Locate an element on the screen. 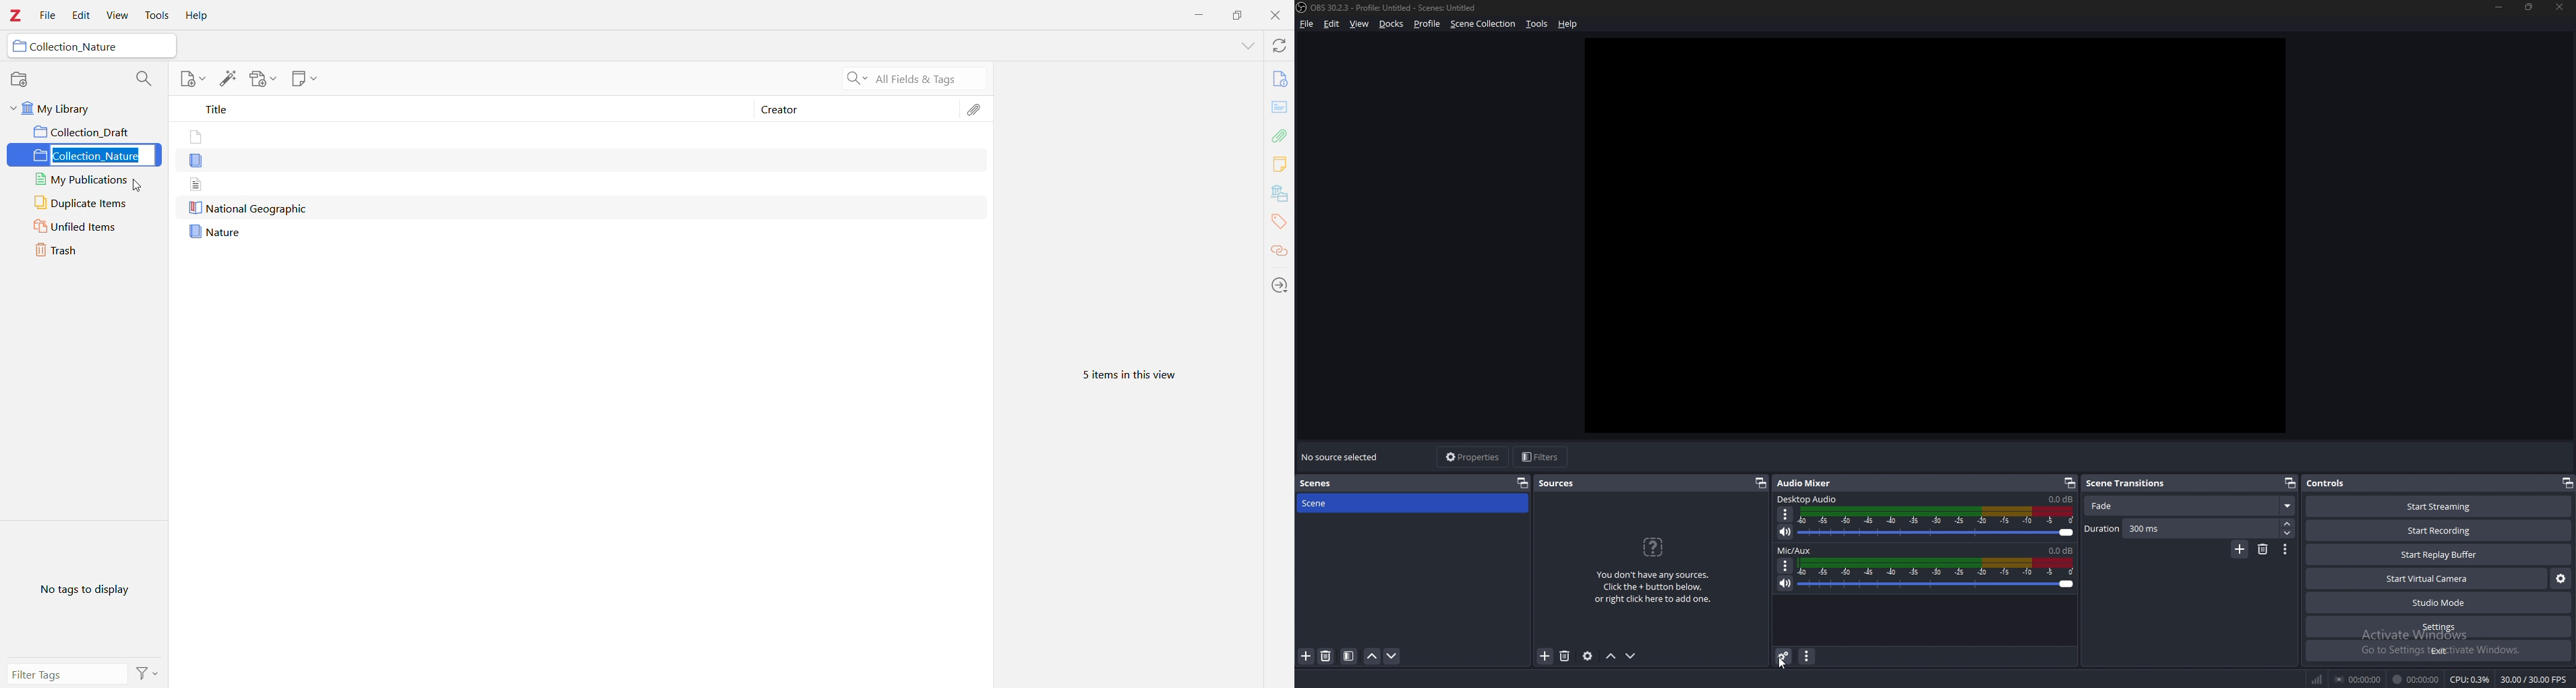  add filter is located at coordinates (1306, 656).